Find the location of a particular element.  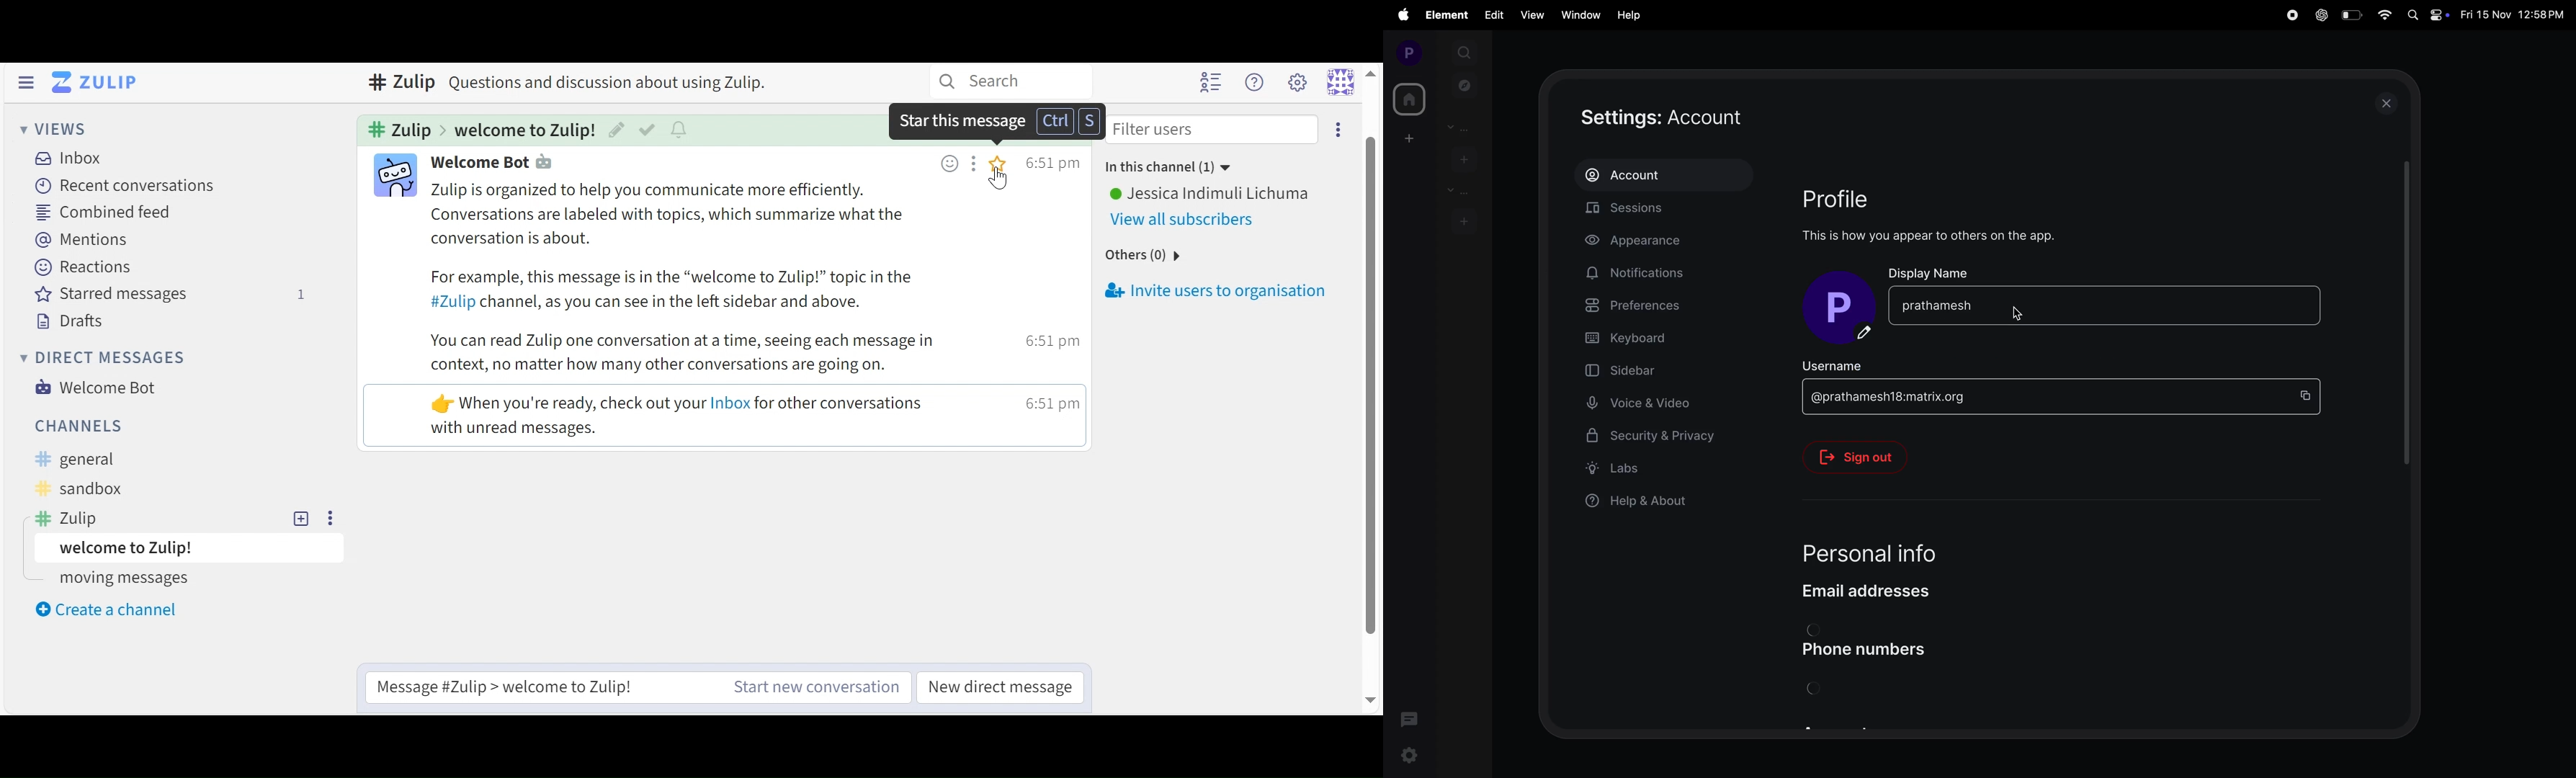

element is located at coordinates (1448, 15).